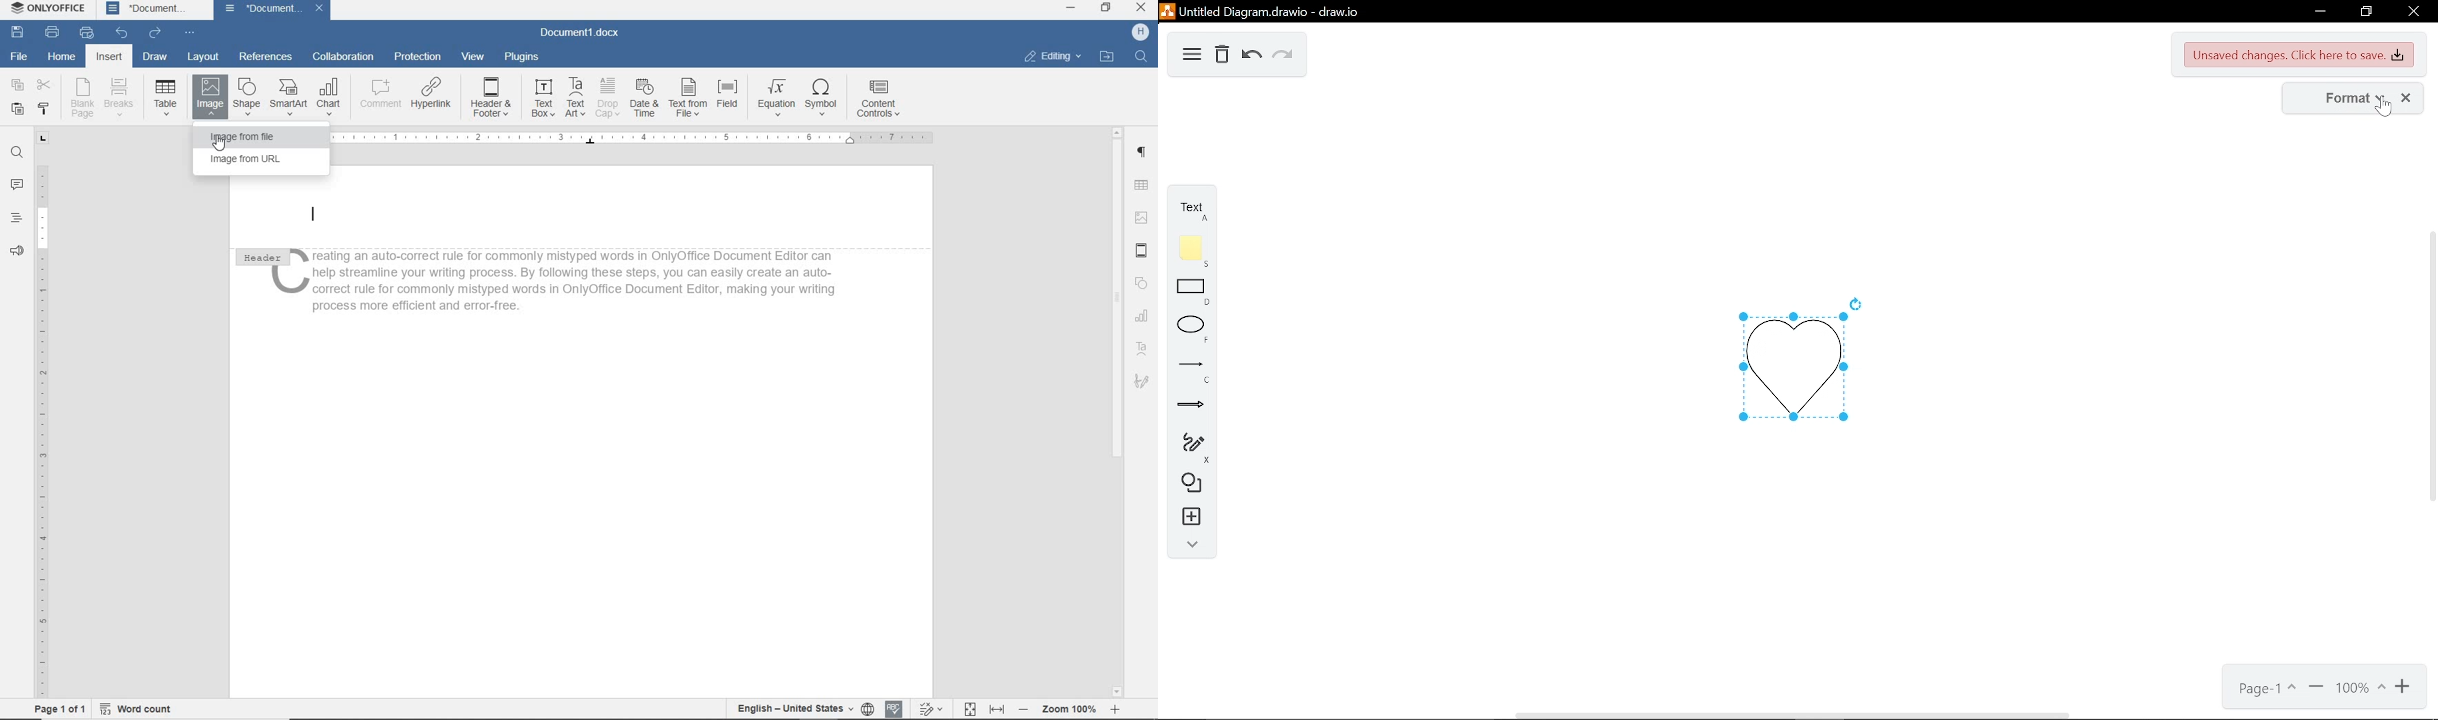 The height and width of the screenshot is (728, 2464). I want to click on UNDO, so click(123, 31).